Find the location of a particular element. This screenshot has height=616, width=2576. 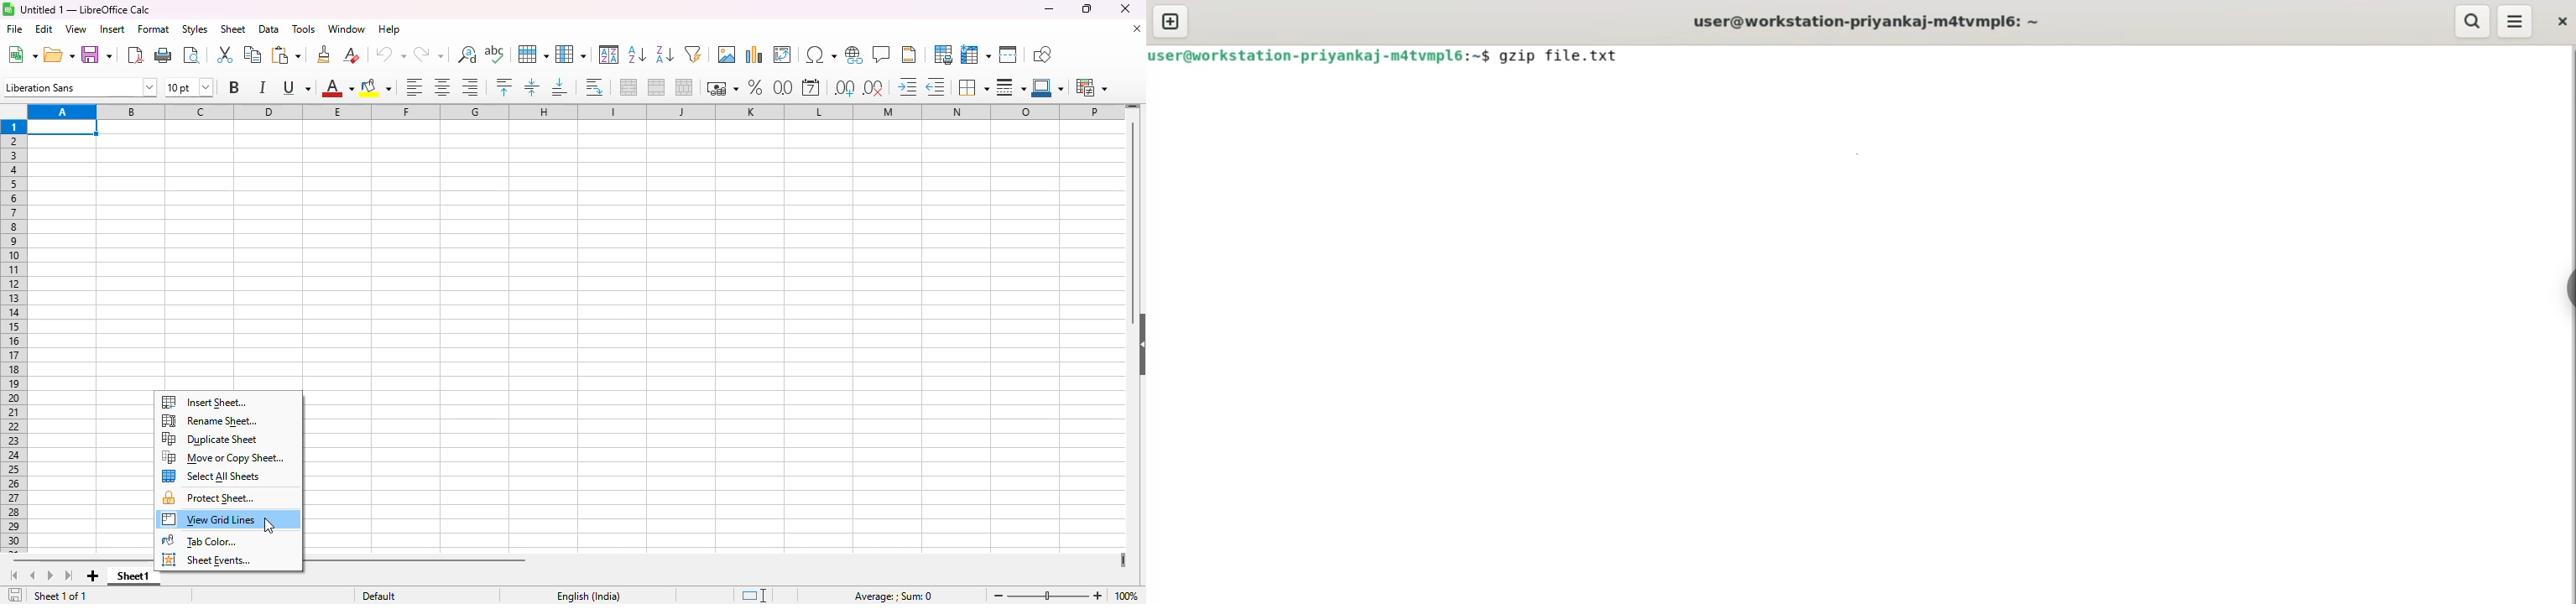

horizontal scroll bar is located at coordinates (418, 560).